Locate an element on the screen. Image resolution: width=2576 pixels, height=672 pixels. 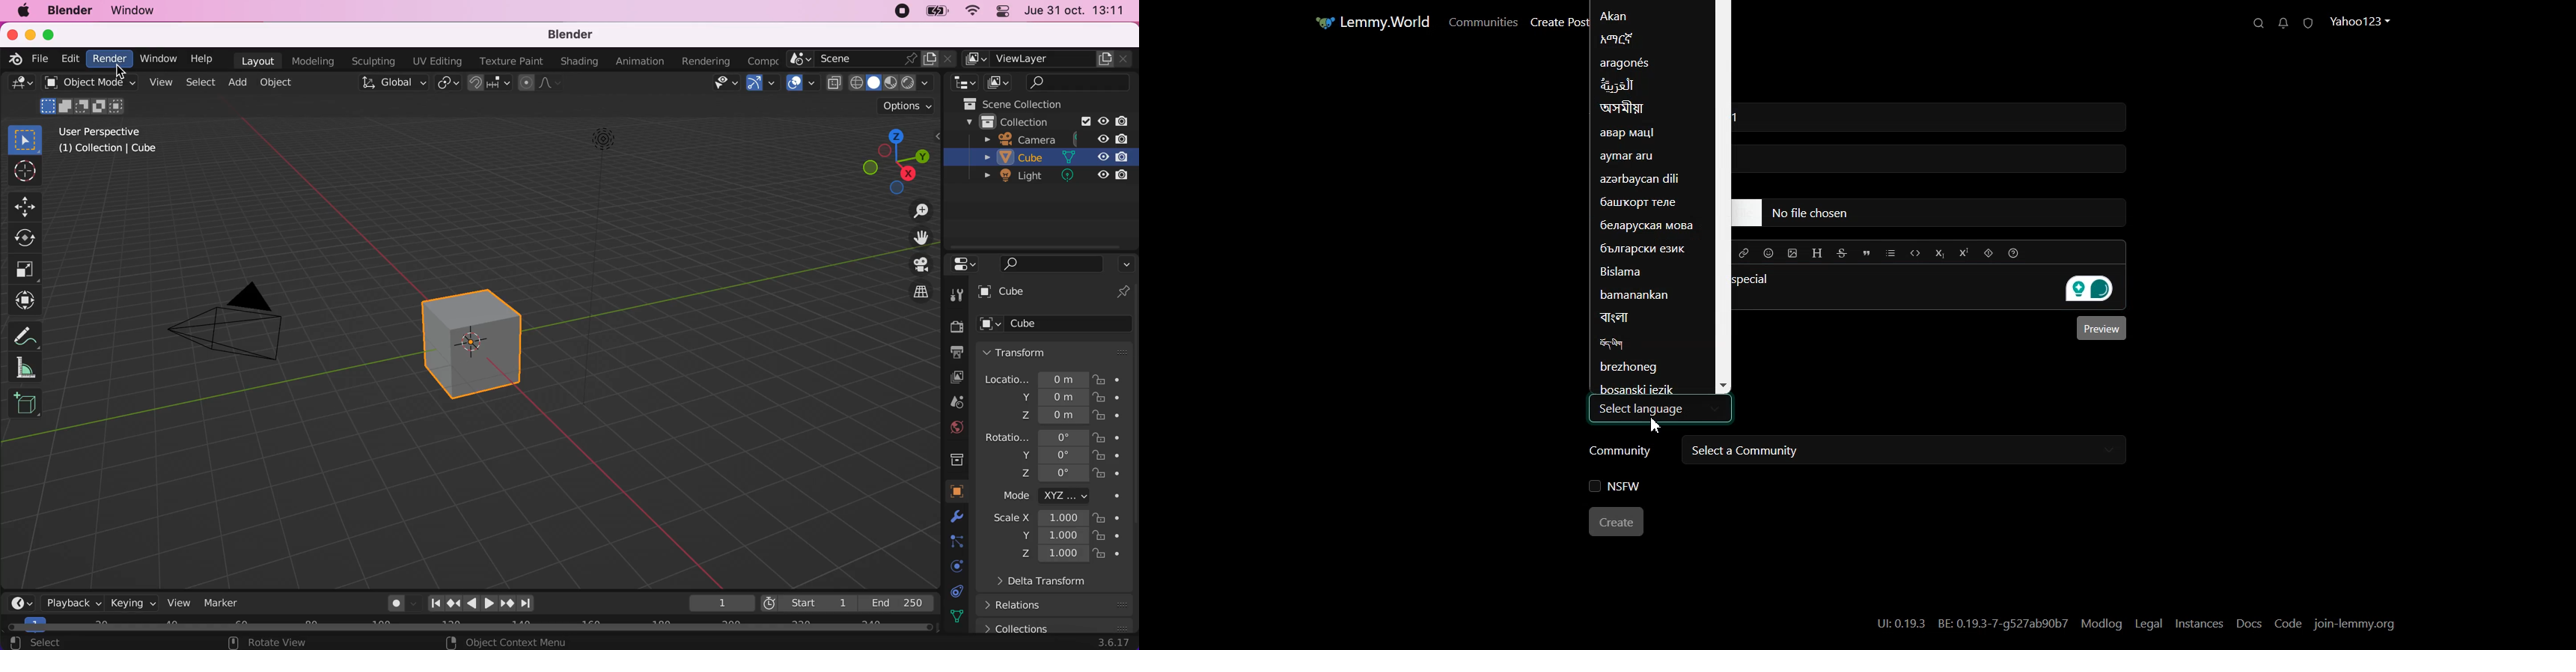
playback is located at coordinates (71, 604).